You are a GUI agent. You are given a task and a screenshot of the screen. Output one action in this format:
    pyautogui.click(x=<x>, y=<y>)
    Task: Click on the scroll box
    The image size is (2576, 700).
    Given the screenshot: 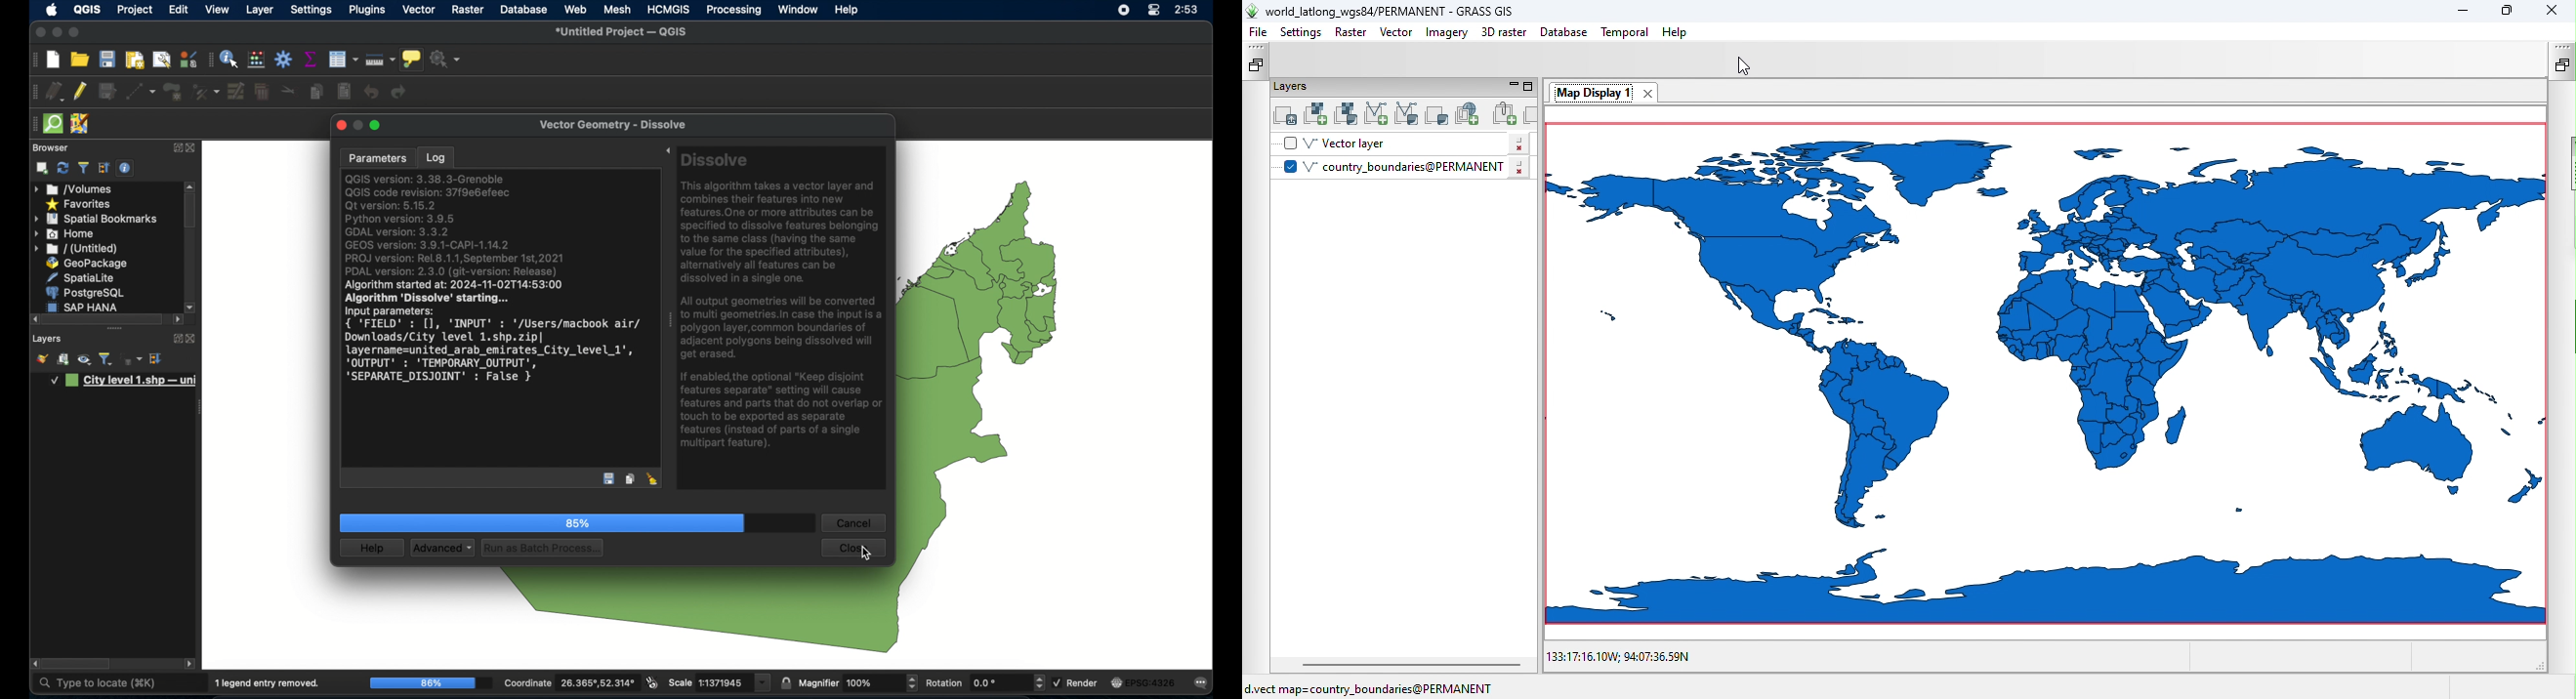 What is the action you would take?
    pyautogui.click(x=190, y=212)
    